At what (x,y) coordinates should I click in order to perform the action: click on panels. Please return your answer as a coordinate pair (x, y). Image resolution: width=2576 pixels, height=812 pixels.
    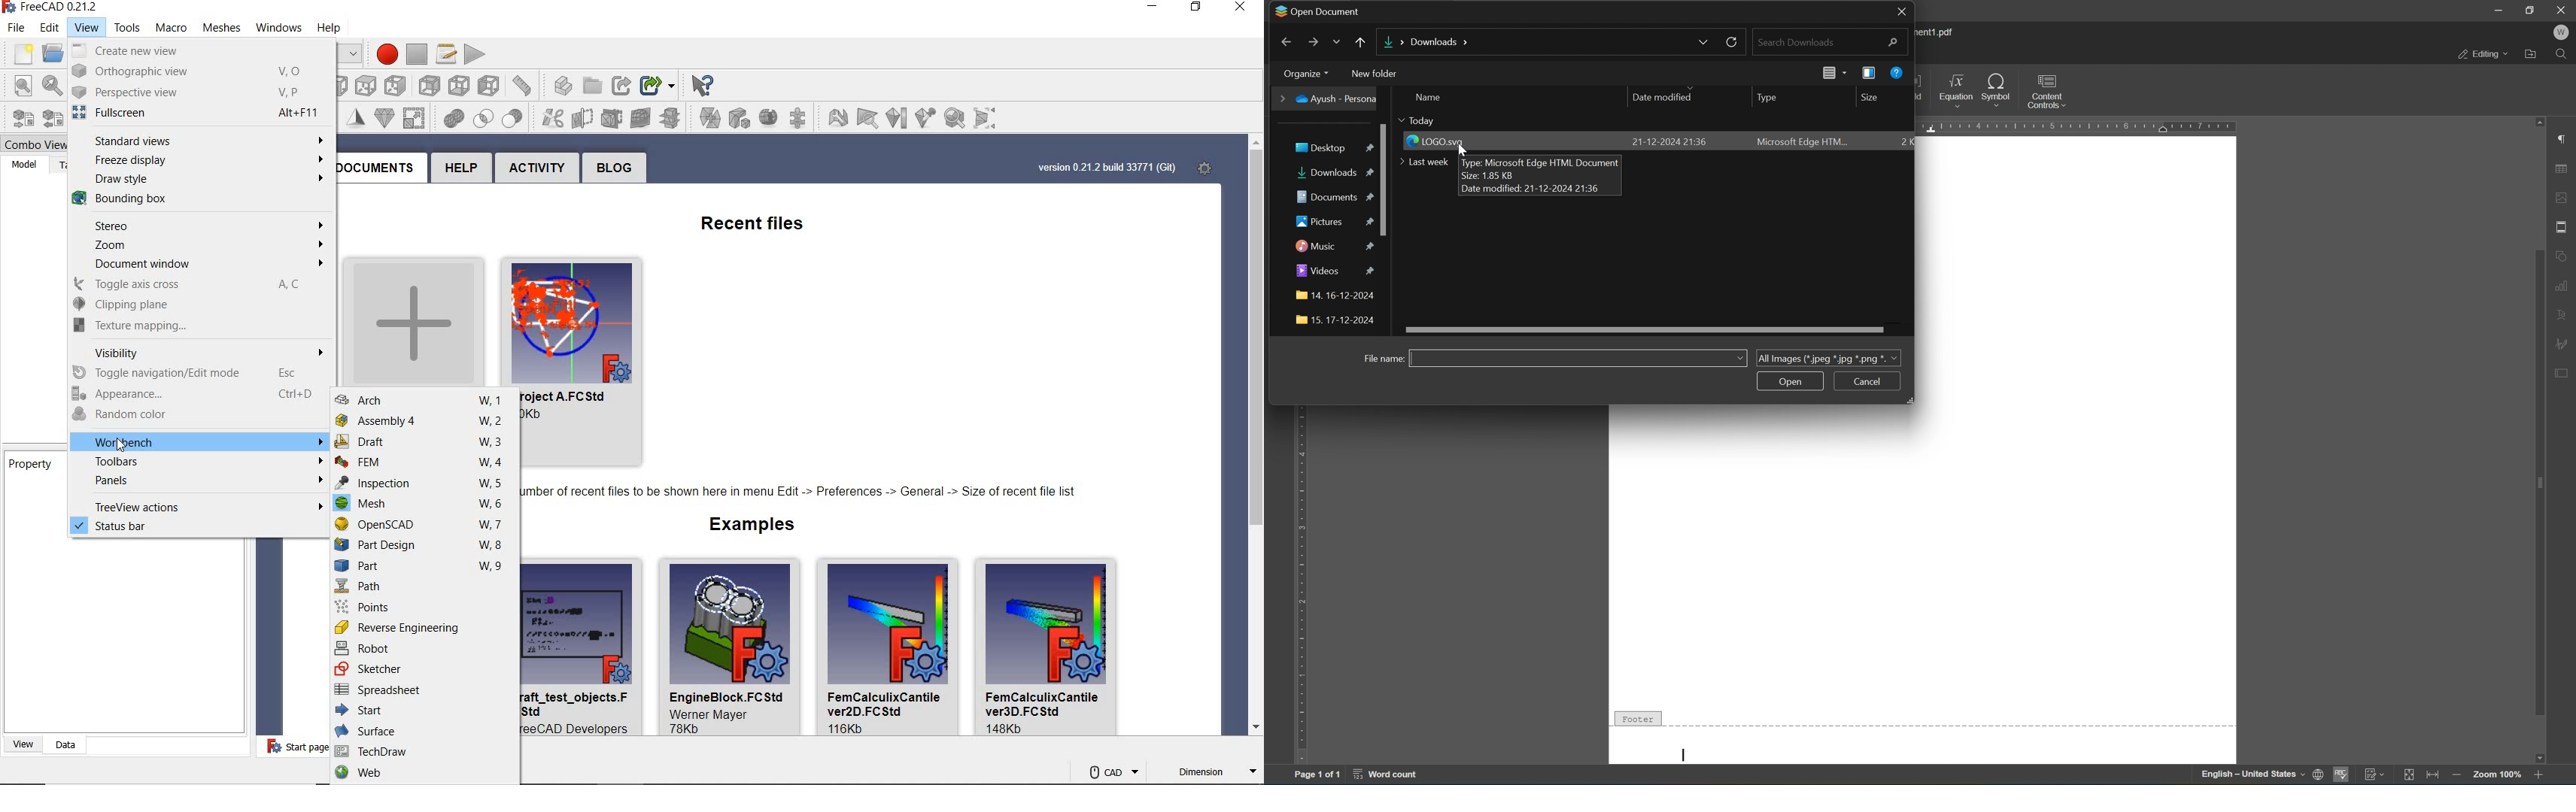
    Looking at the image, I should click on (202, 482).